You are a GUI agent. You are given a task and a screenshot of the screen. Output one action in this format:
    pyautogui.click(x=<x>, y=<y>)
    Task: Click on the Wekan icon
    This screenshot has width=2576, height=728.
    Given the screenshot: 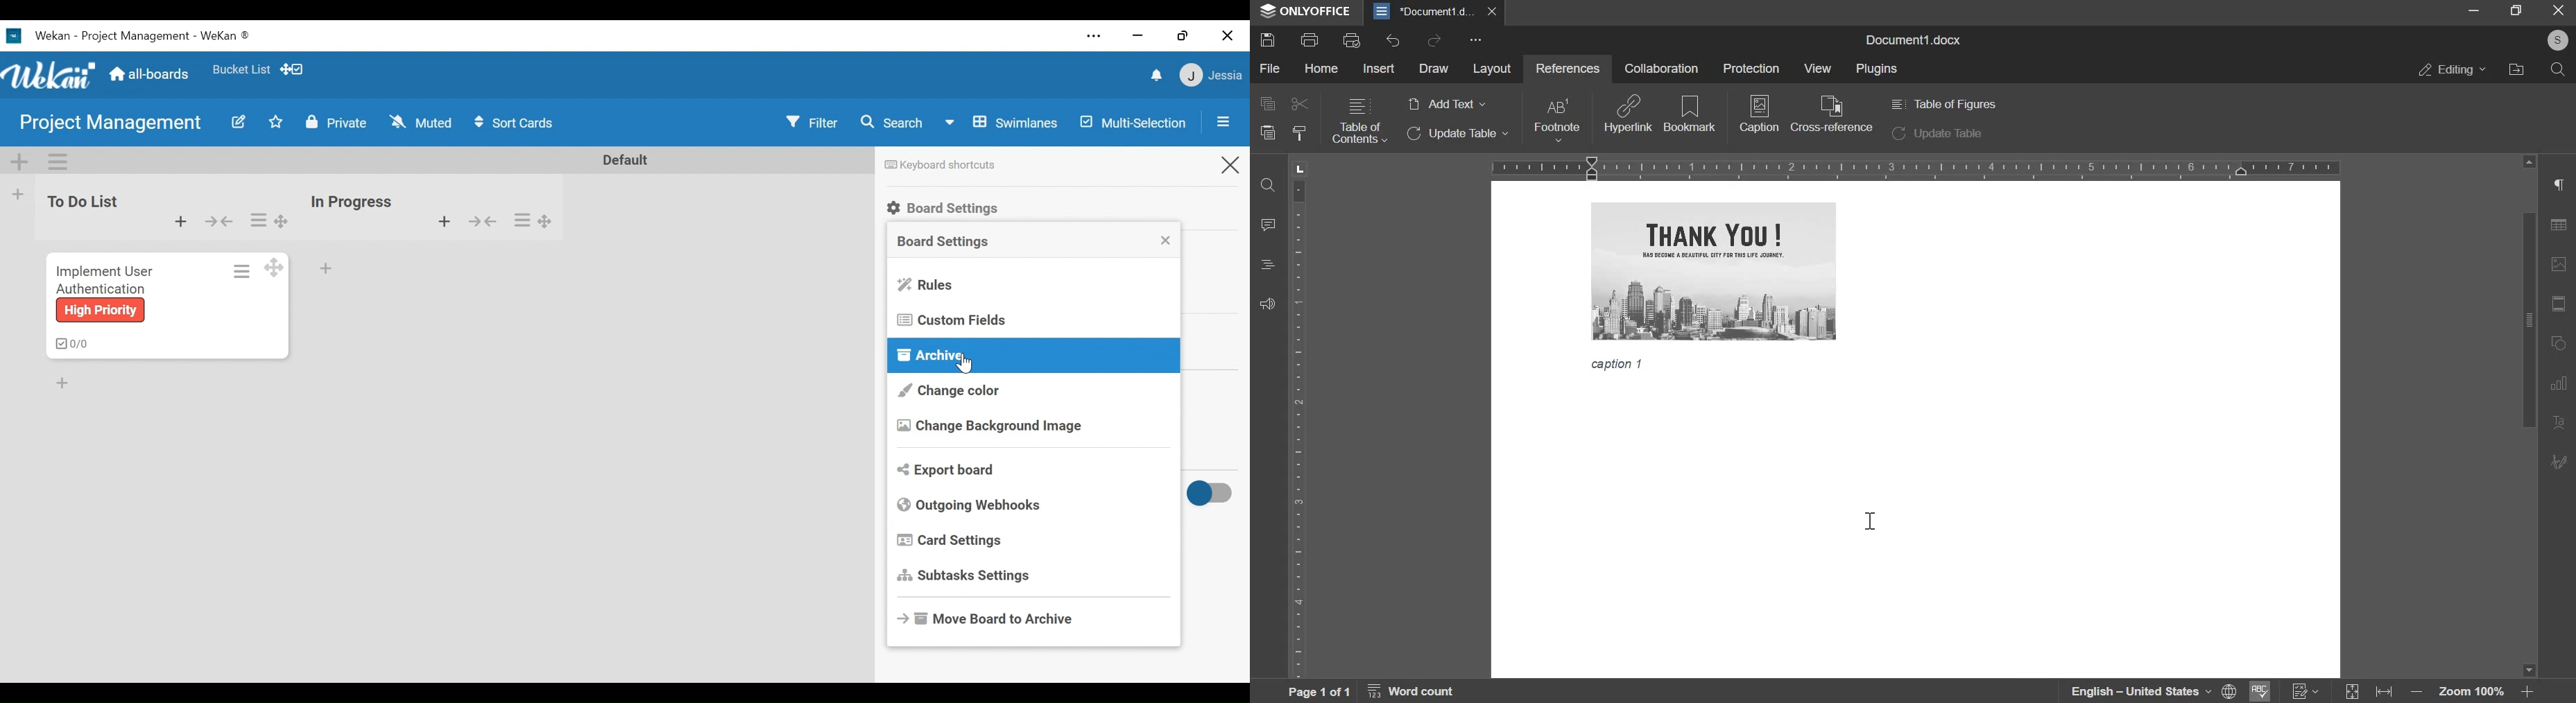 What is the action you would take?
    pyautogui.click(x=16, y=36)
    